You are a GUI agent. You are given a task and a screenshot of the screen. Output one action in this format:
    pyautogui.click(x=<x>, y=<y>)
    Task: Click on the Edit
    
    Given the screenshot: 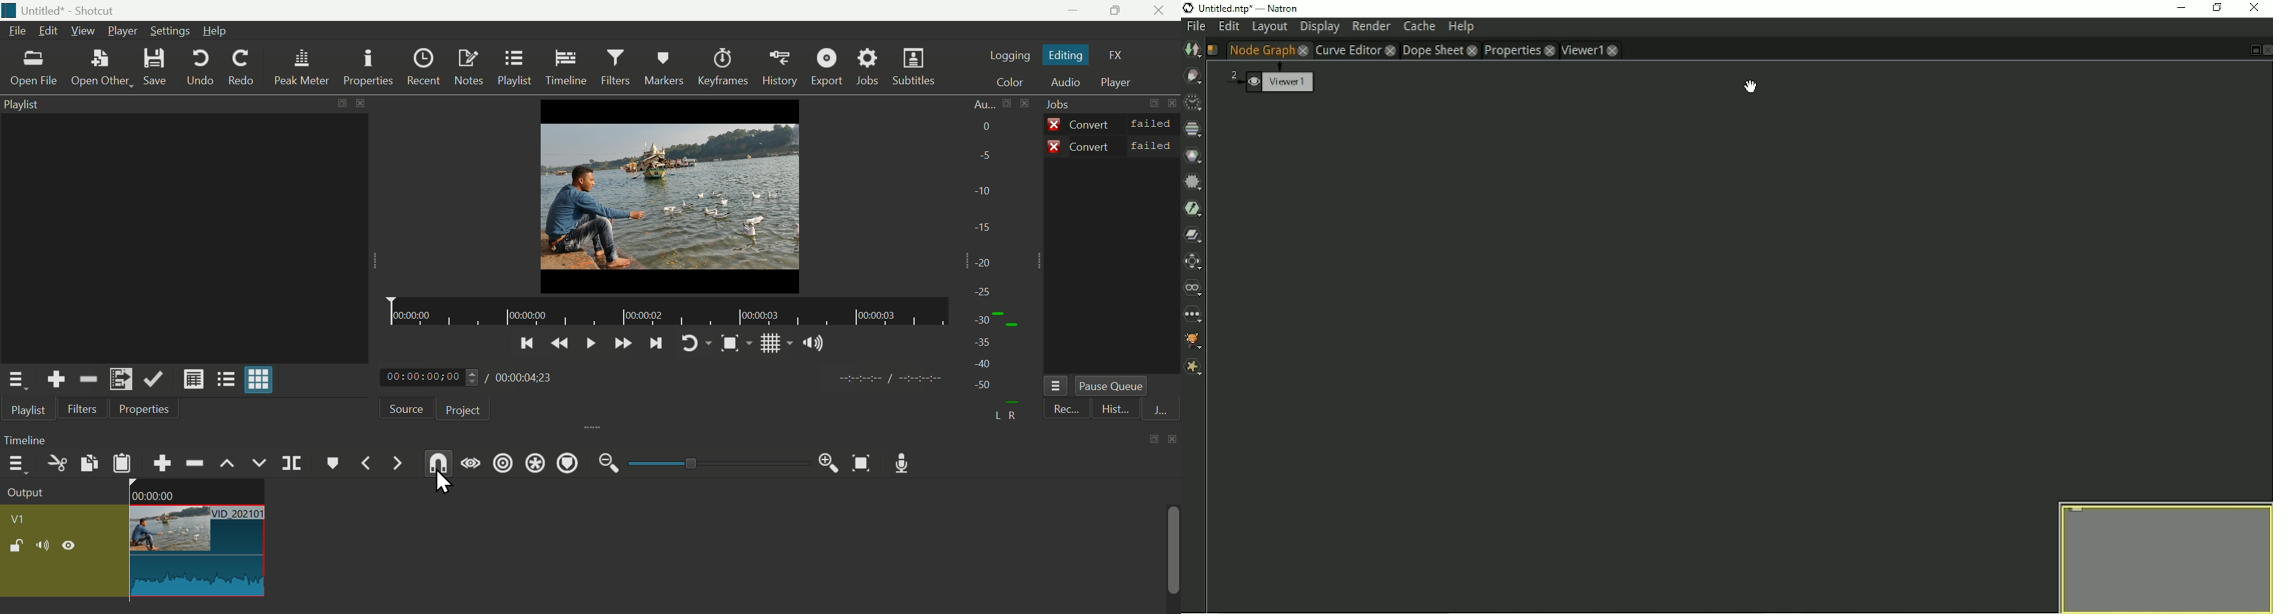 What is the action you would take?
    pyautogui.click(x=49, y=33)
    